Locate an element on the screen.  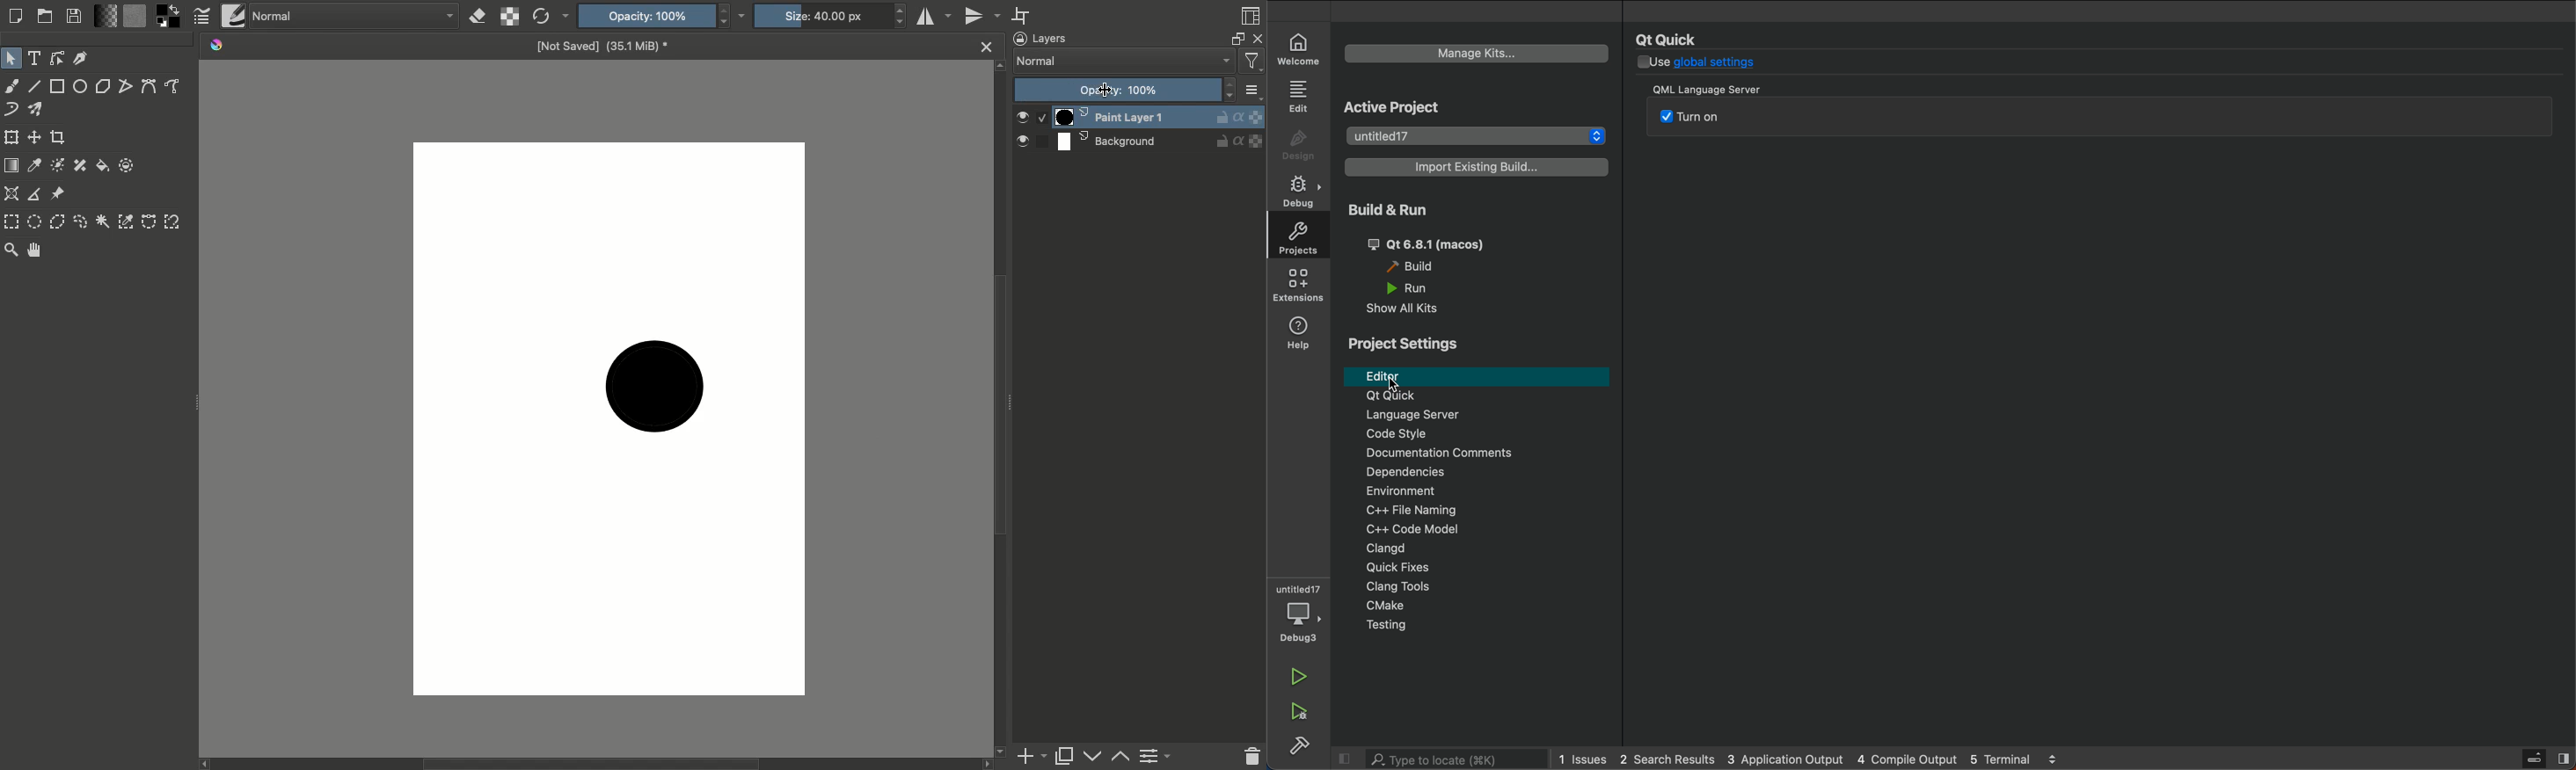
Bézier curve is located at coordinates (149, 85).